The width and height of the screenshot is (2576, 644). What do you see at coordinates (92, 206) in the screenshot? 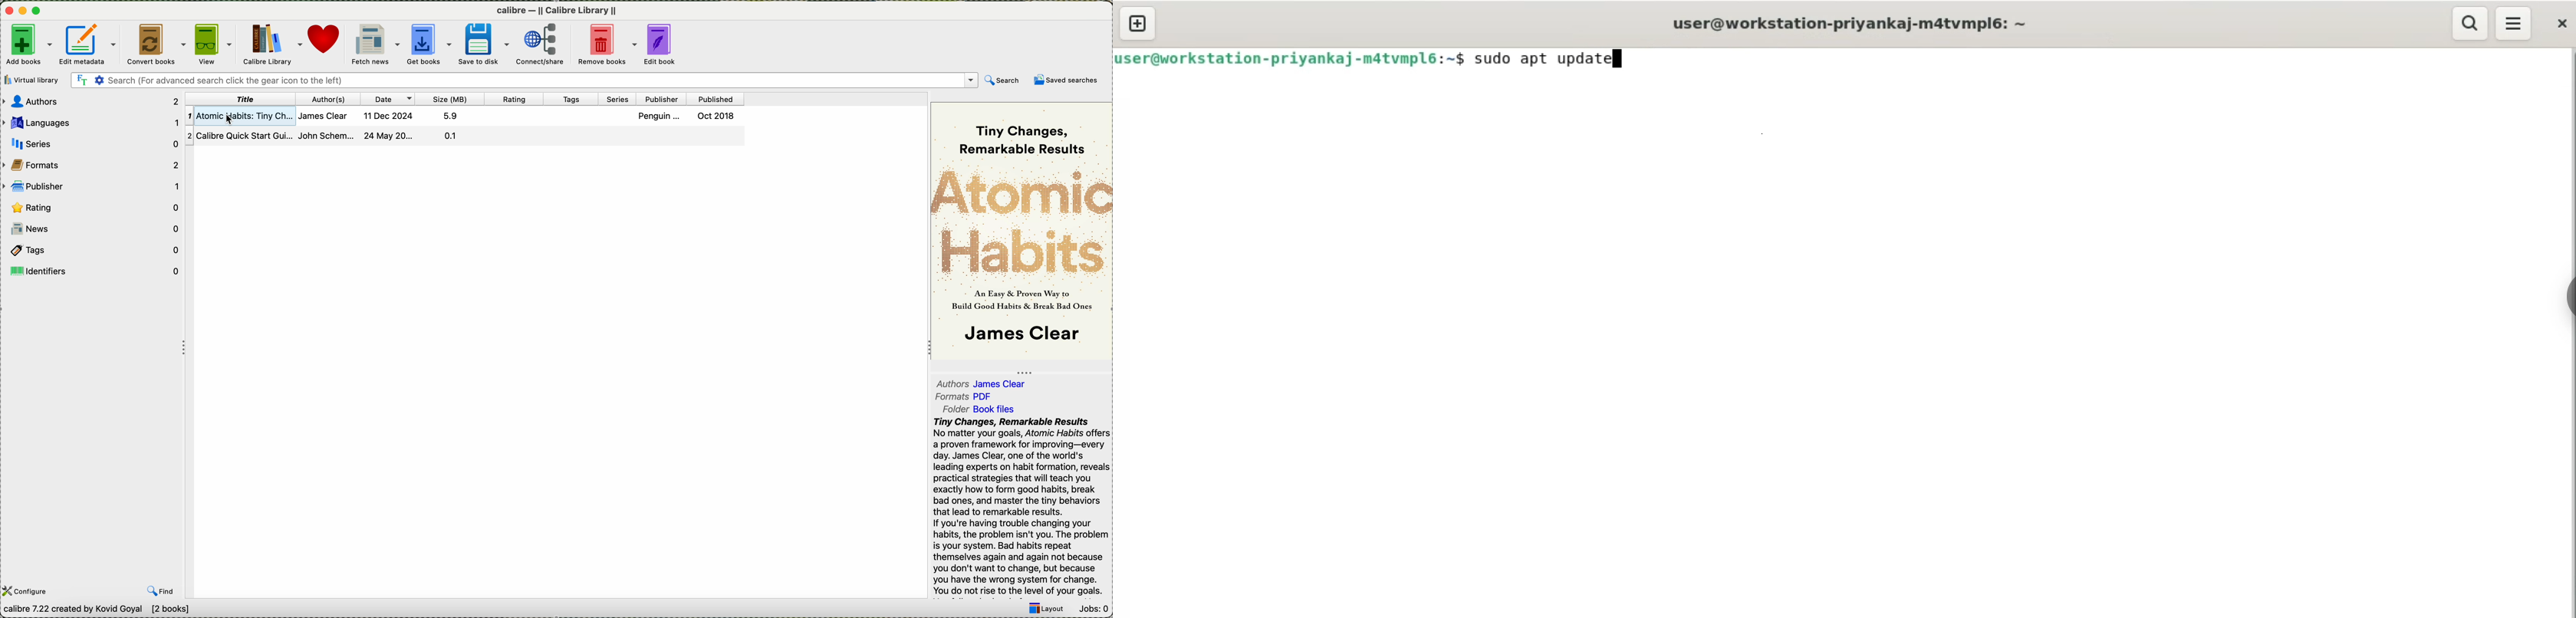
I see `rating` at bounding box center [92, 206].